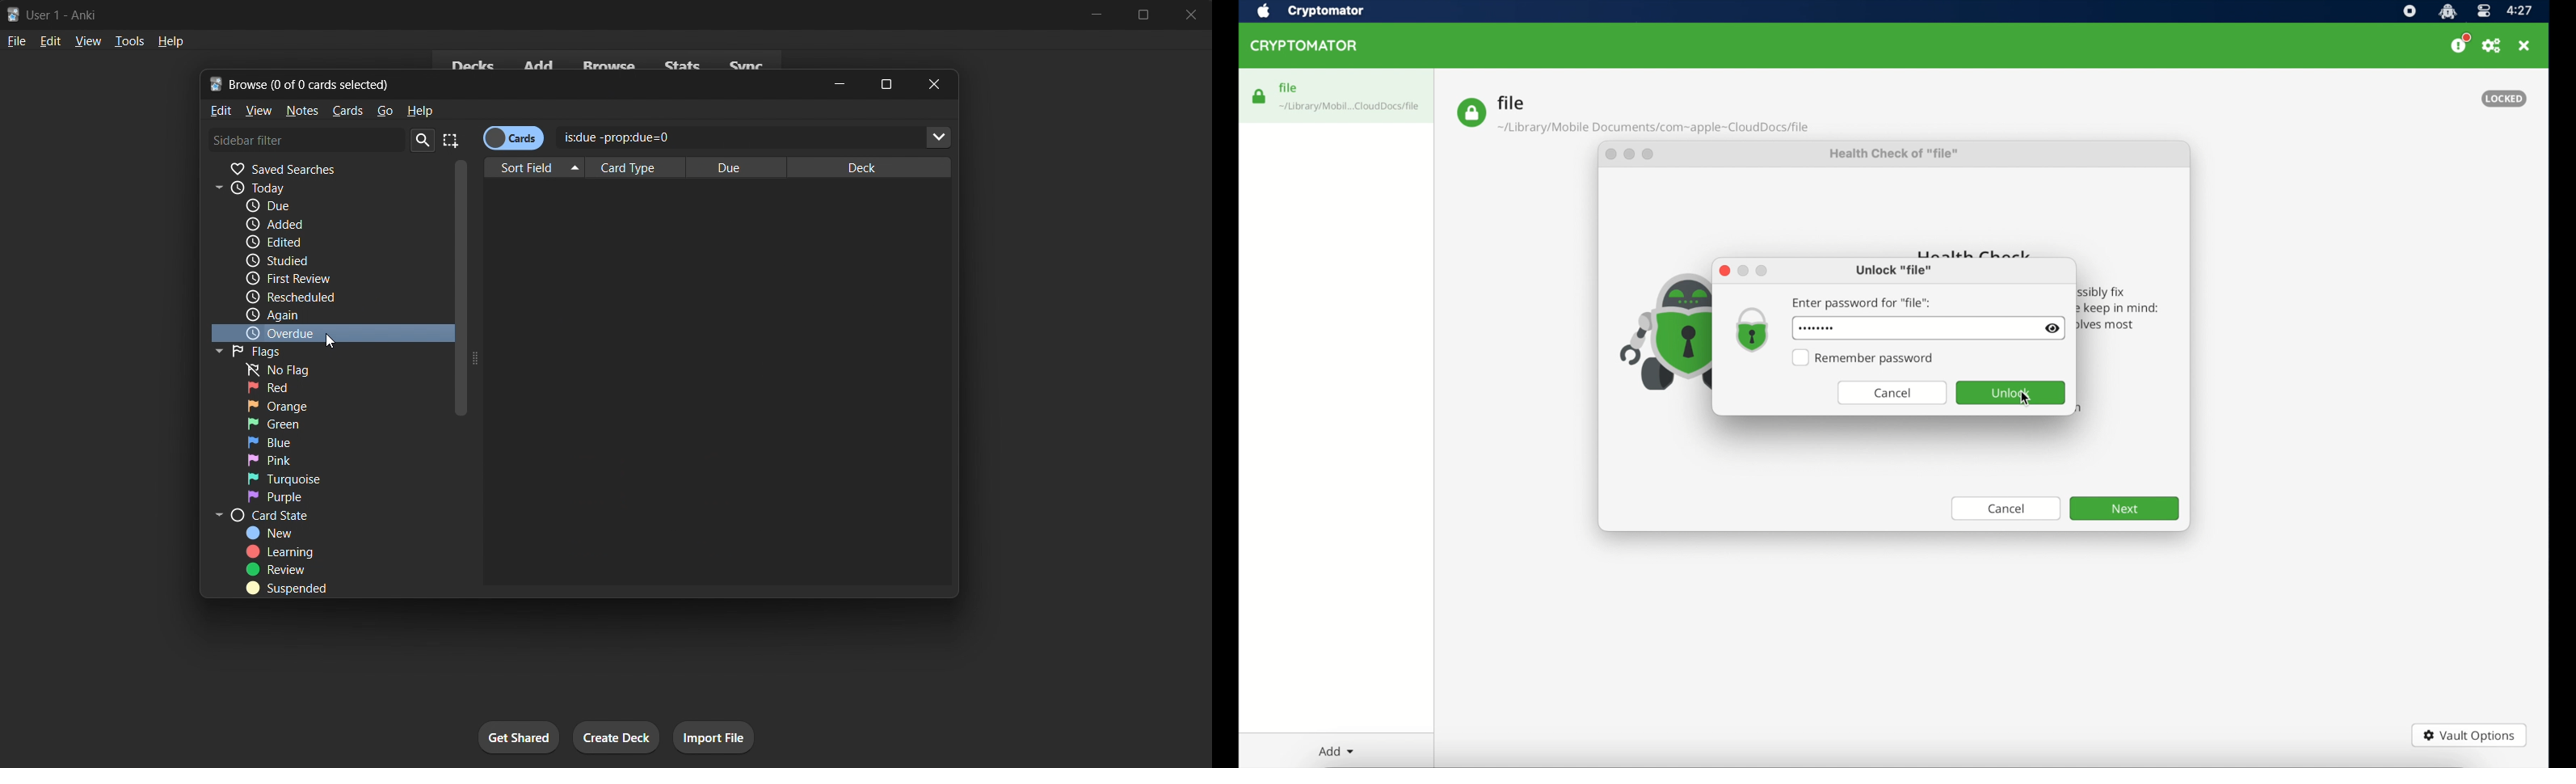 The image size is (2576, 784). What do you see at coordinates (537, 168) in the screenshot?
I see `sort field` at bounding box center [537, 168].